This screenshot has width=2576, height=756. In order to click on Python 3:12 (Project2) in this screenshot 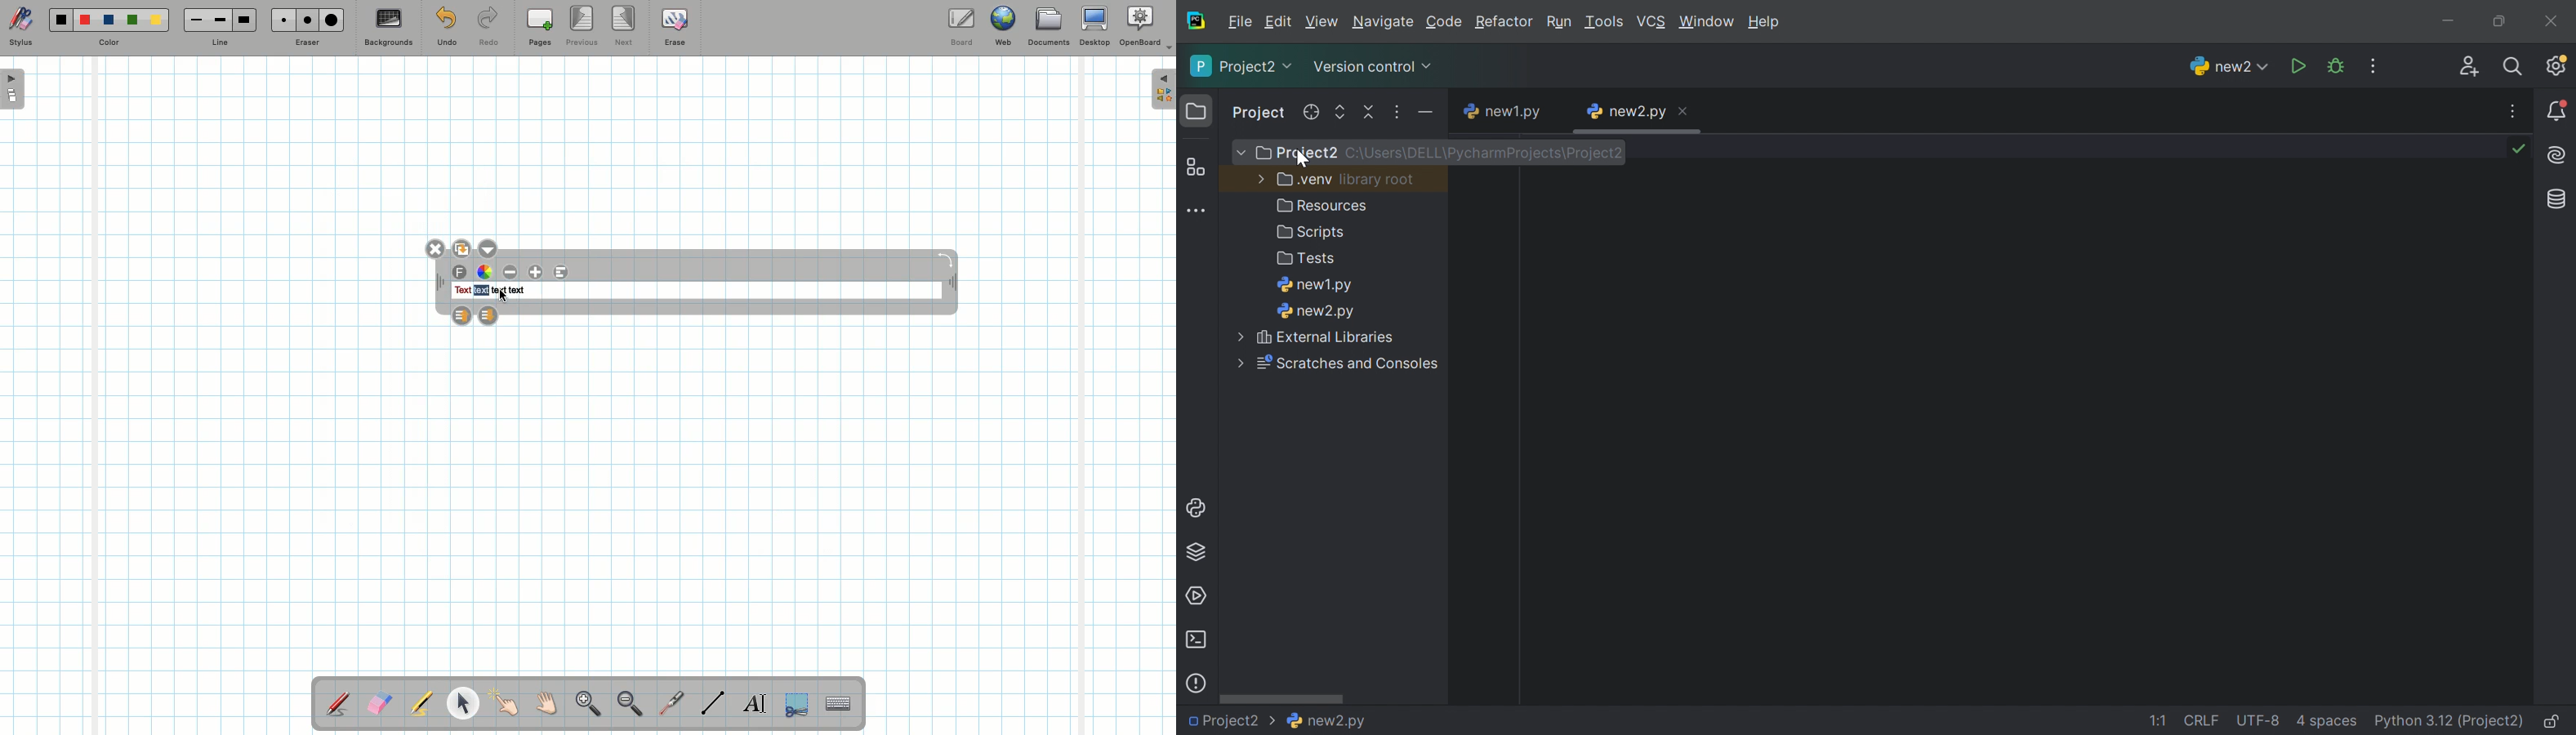, I will do `click(2450, 722)`.